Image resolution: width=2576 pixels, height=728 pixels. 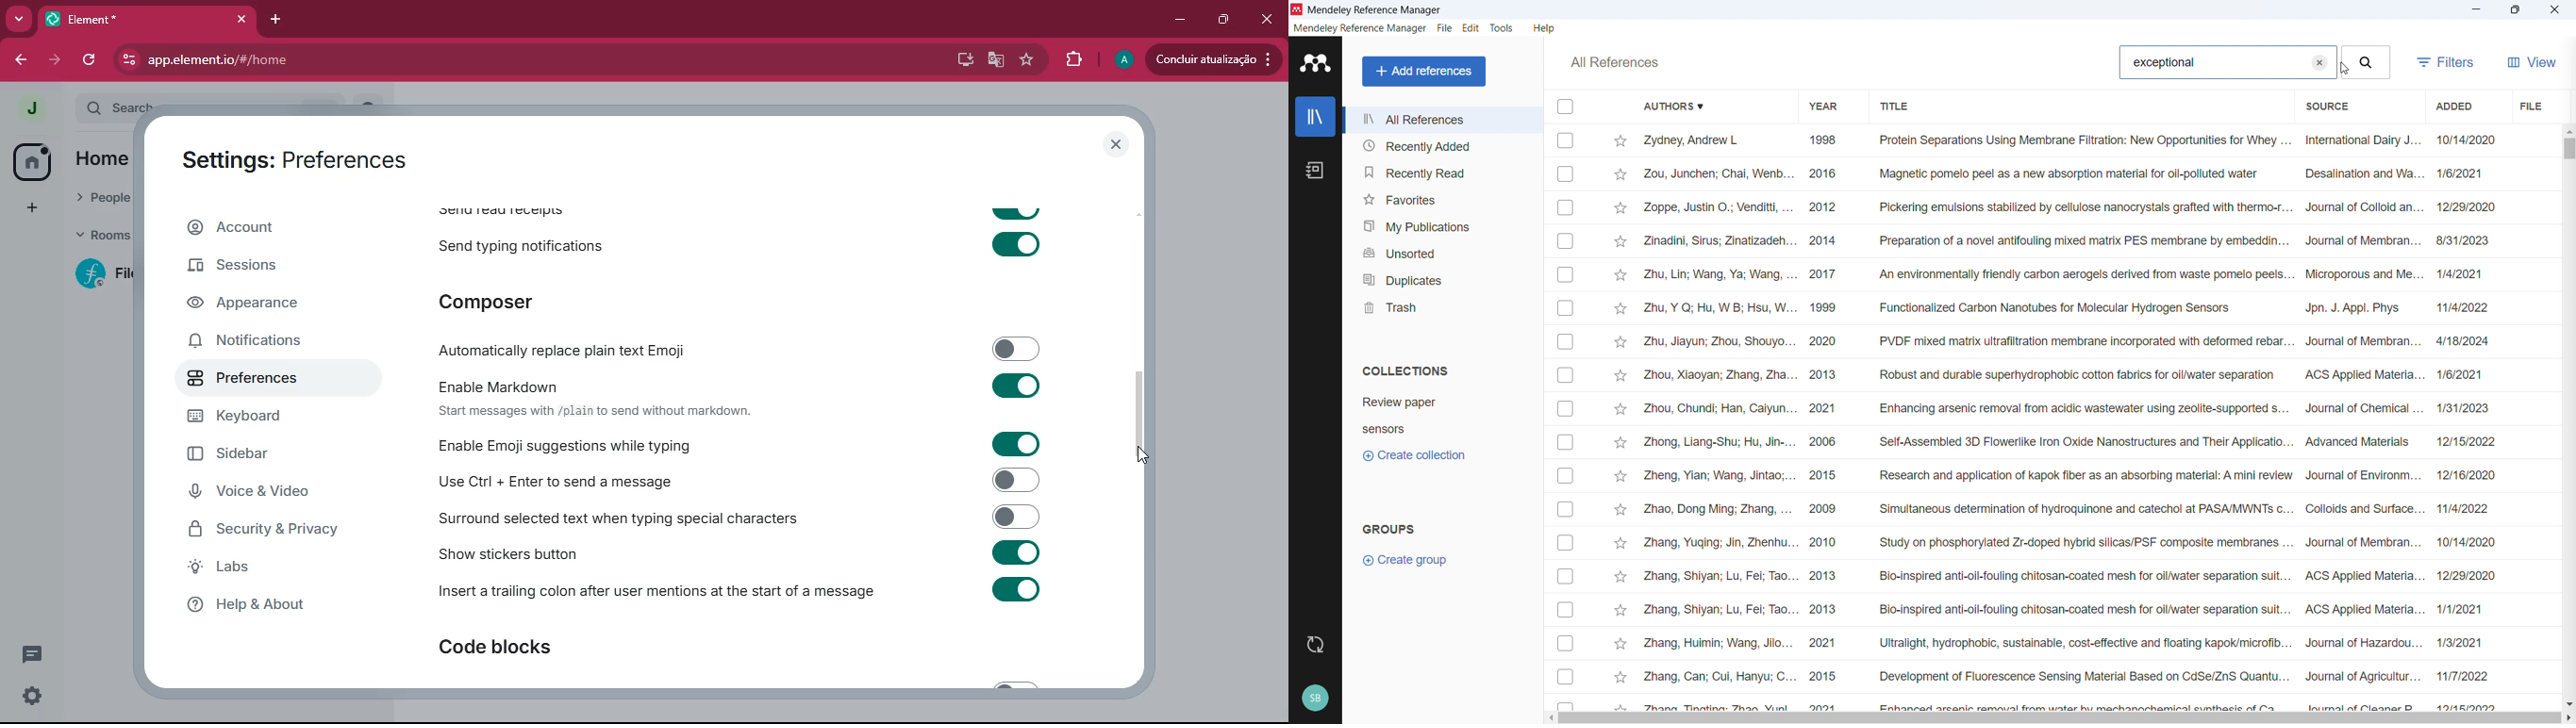 What do you see at coordinates (1297, 10) in the screenshot?
I see `logo` at bounding box center [1297, 10].